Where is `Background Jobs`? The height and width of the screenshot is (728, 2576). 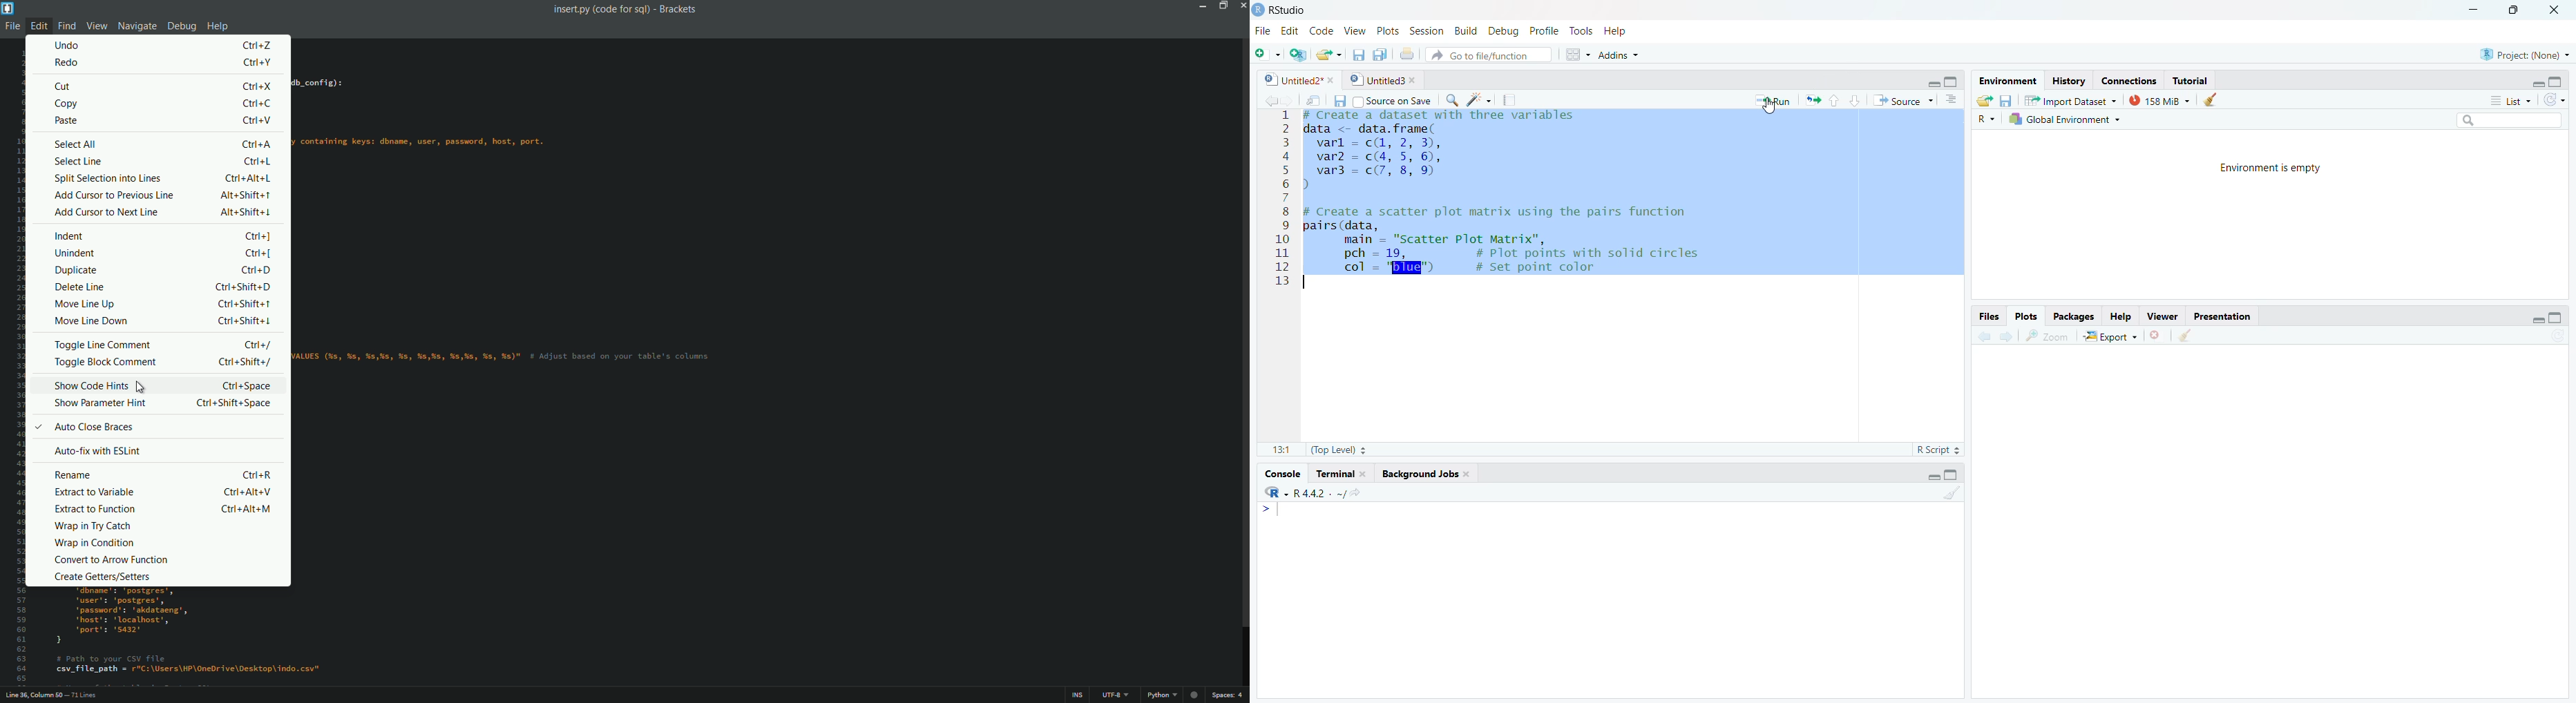 Background Jobs is located at coordinates (1433, 472).